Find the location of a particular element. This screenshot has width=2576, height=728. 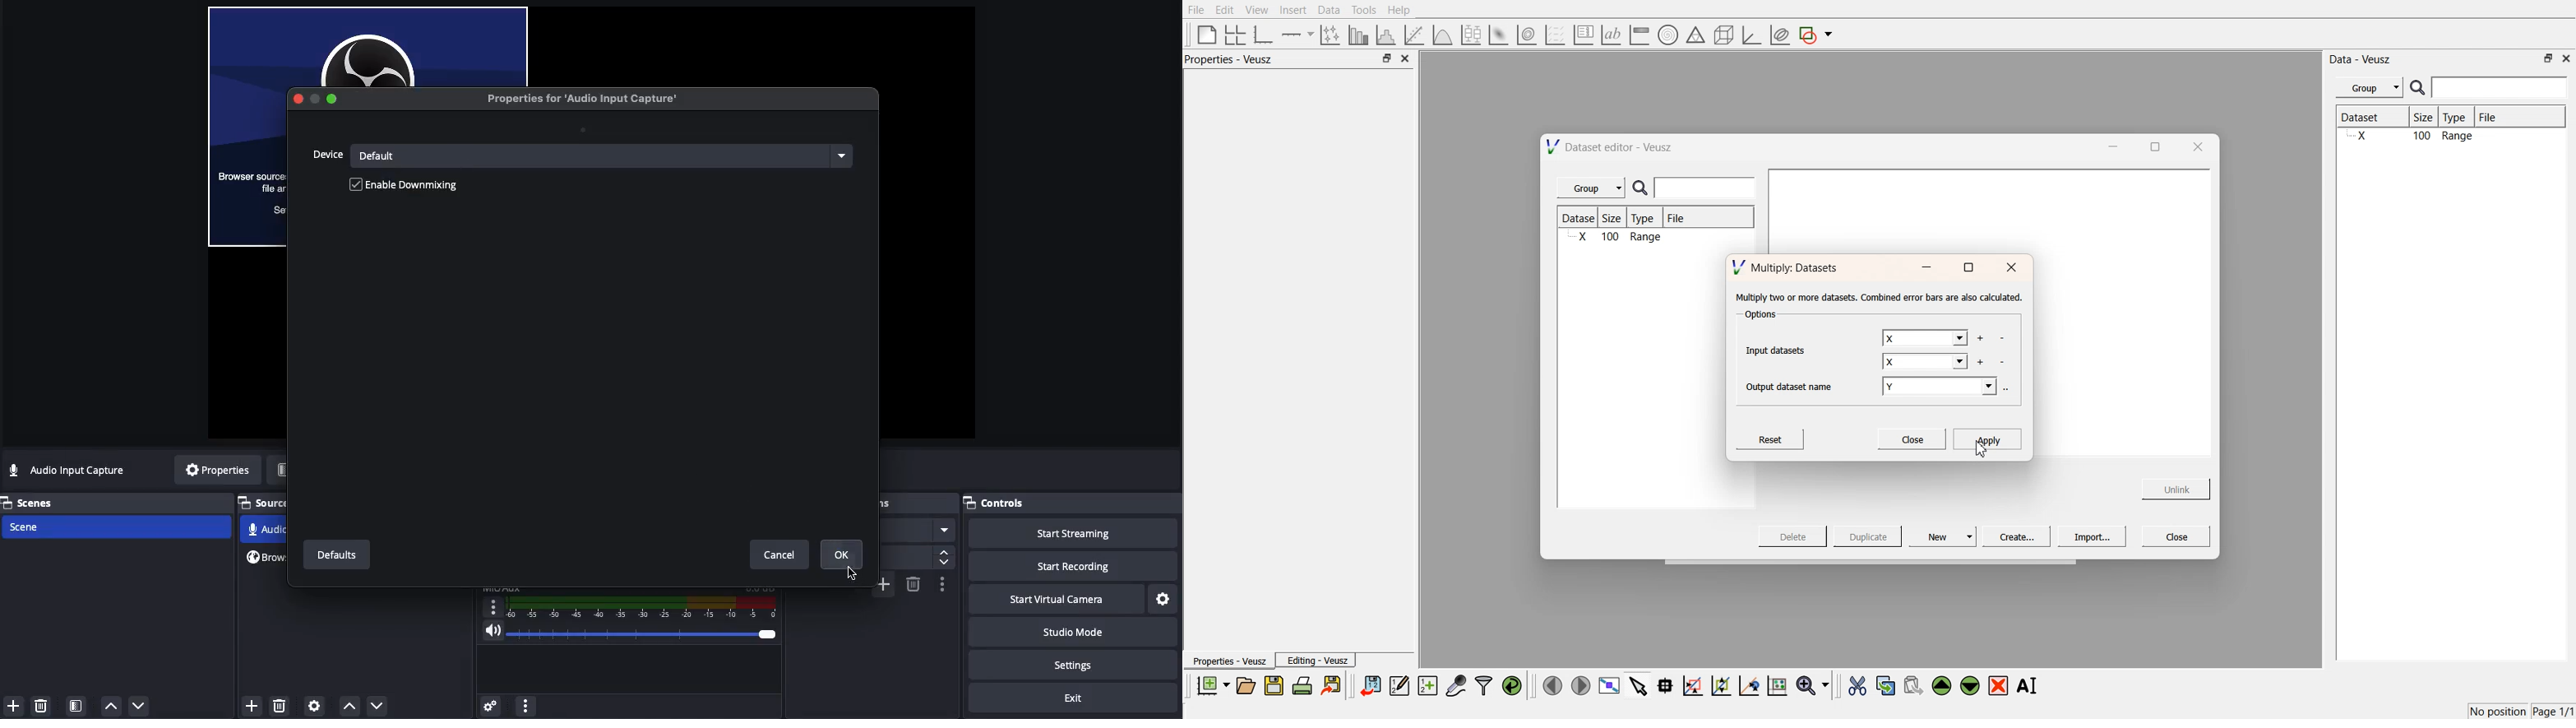

recenter the graph axes is located at coordinates (1749, 685).